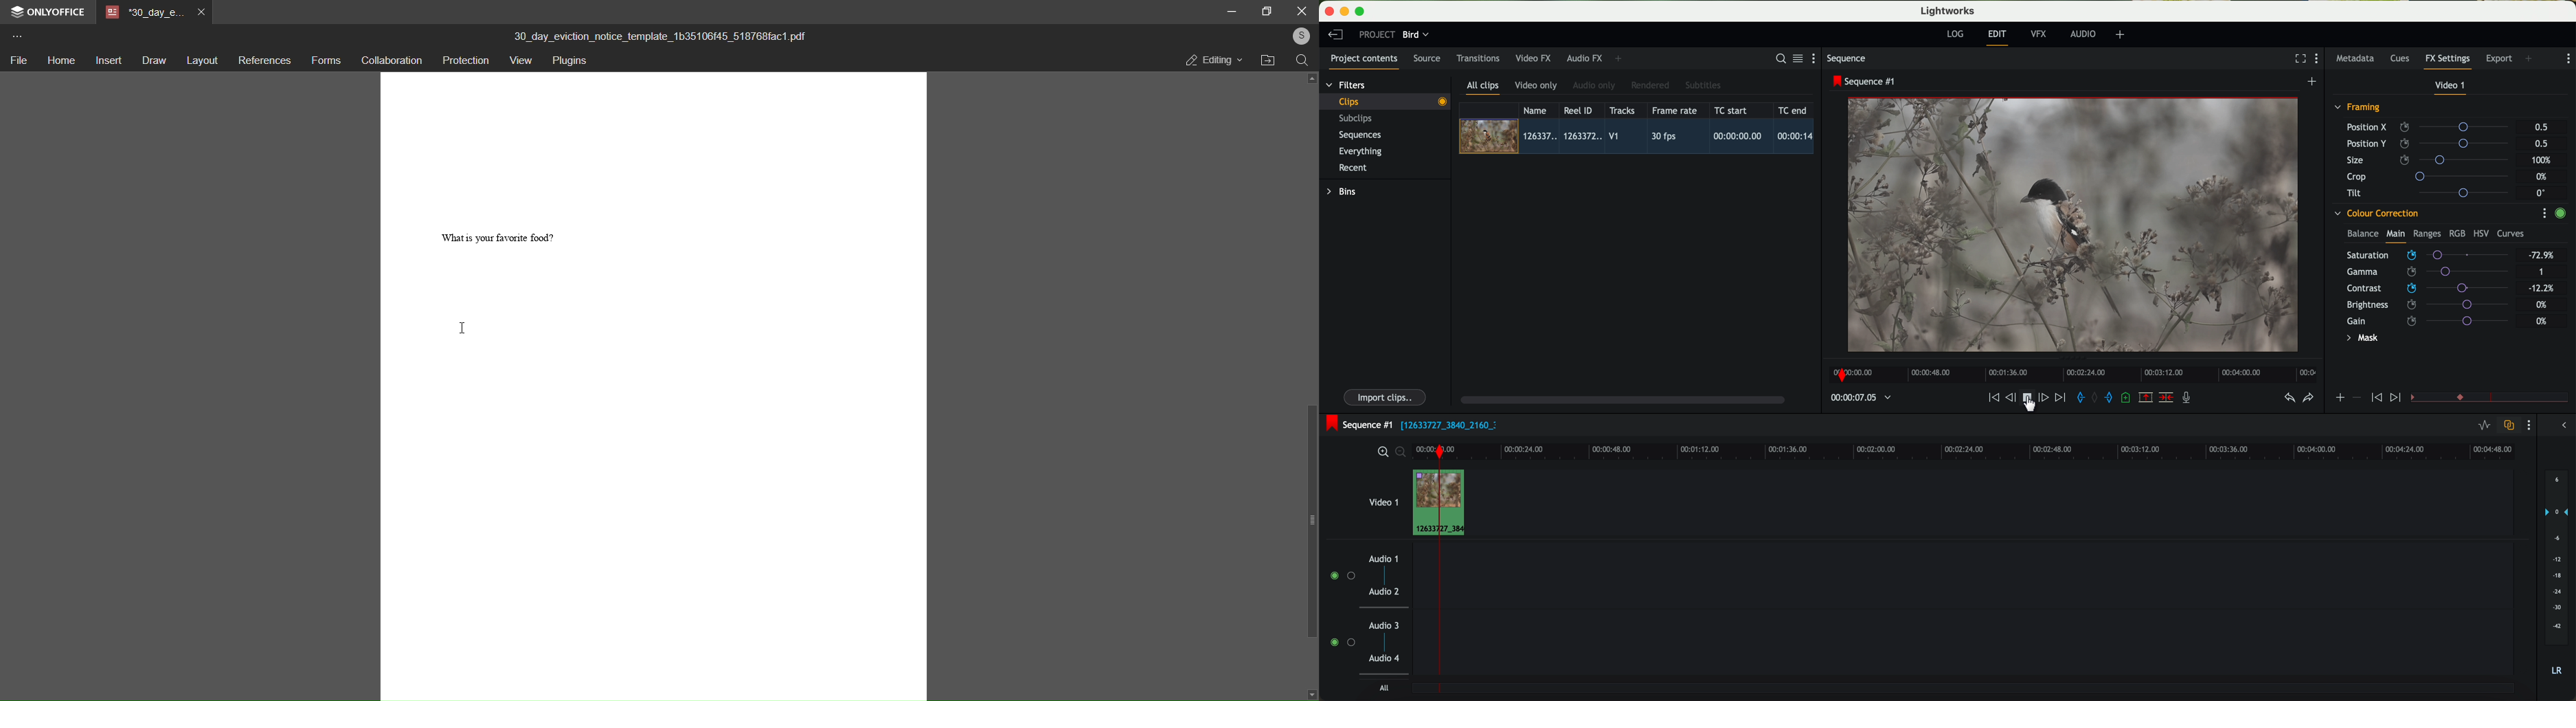 This screenshot has height=728, width=2576. I want to click on zoom out, so click(1402, 453).